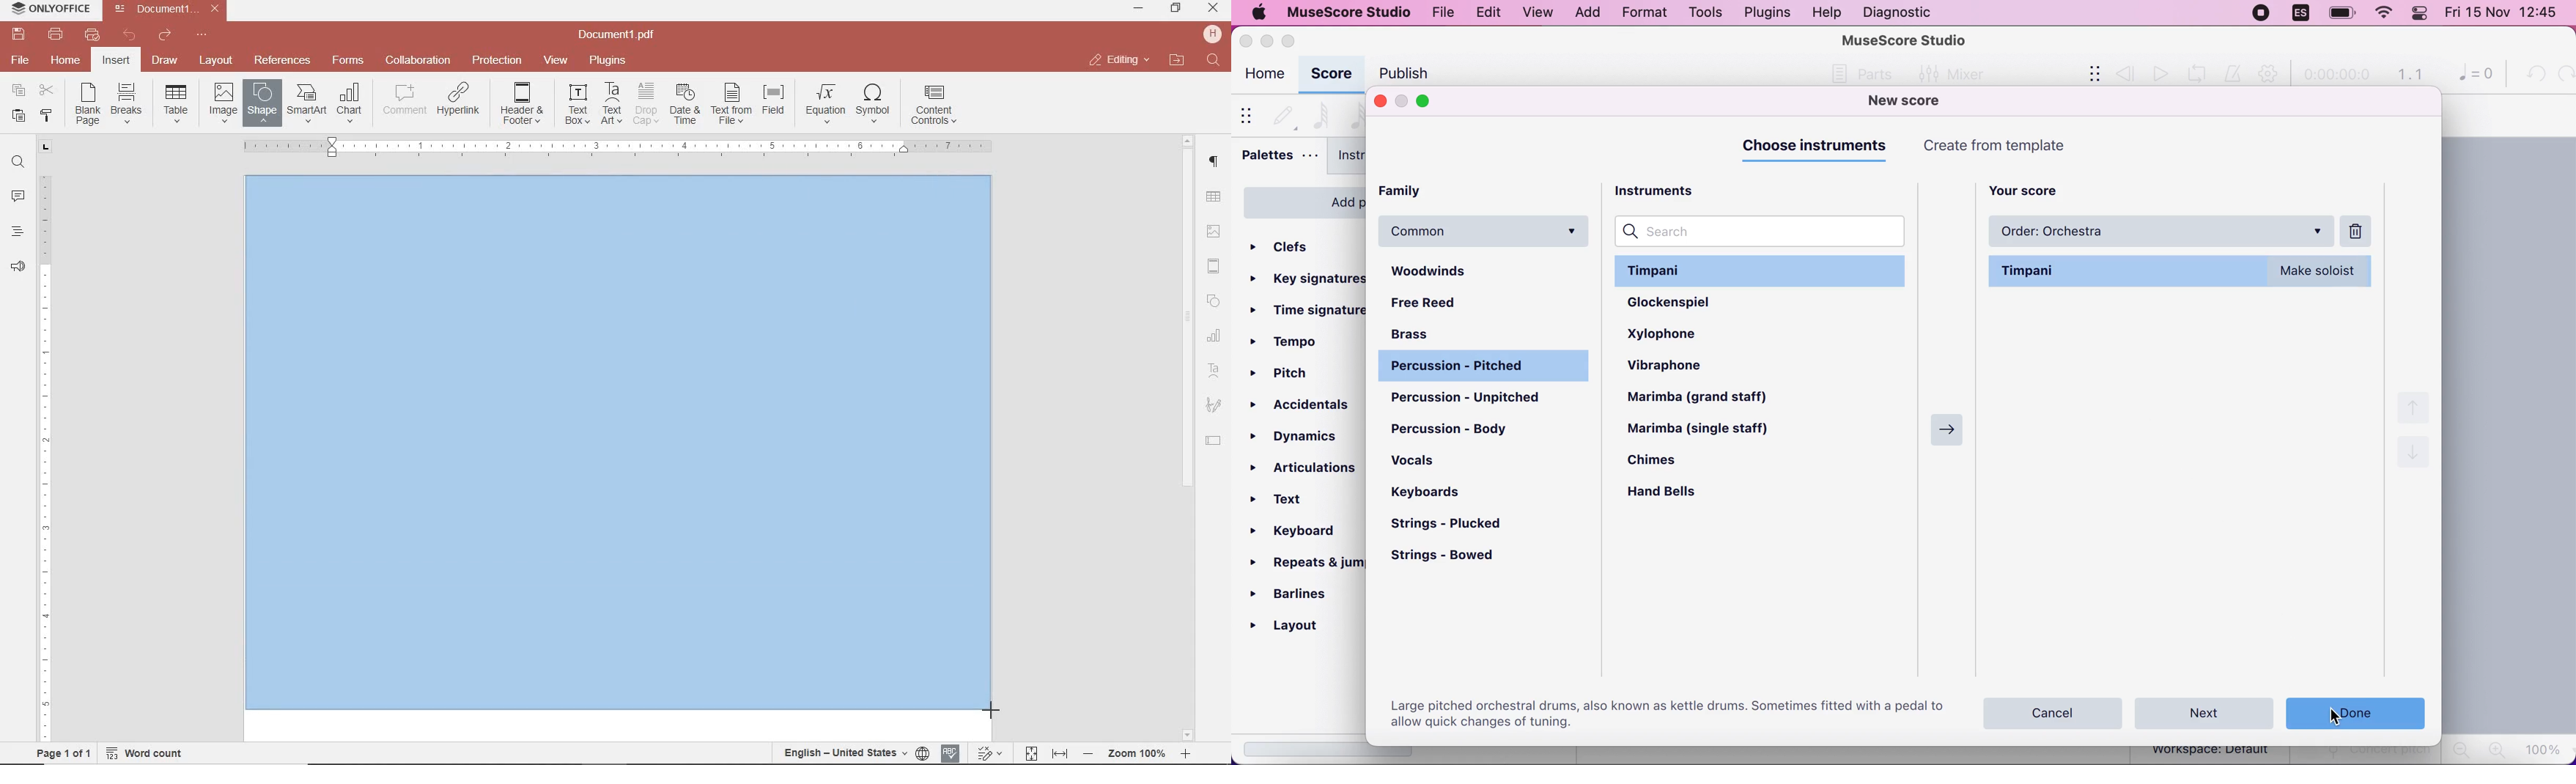 The height and width of the screenshot is (784, 2576). What do you see at coordinates (224, 102) in the screenshot?
I see `INSERT IMAGES` at bounding box center [224, 102].